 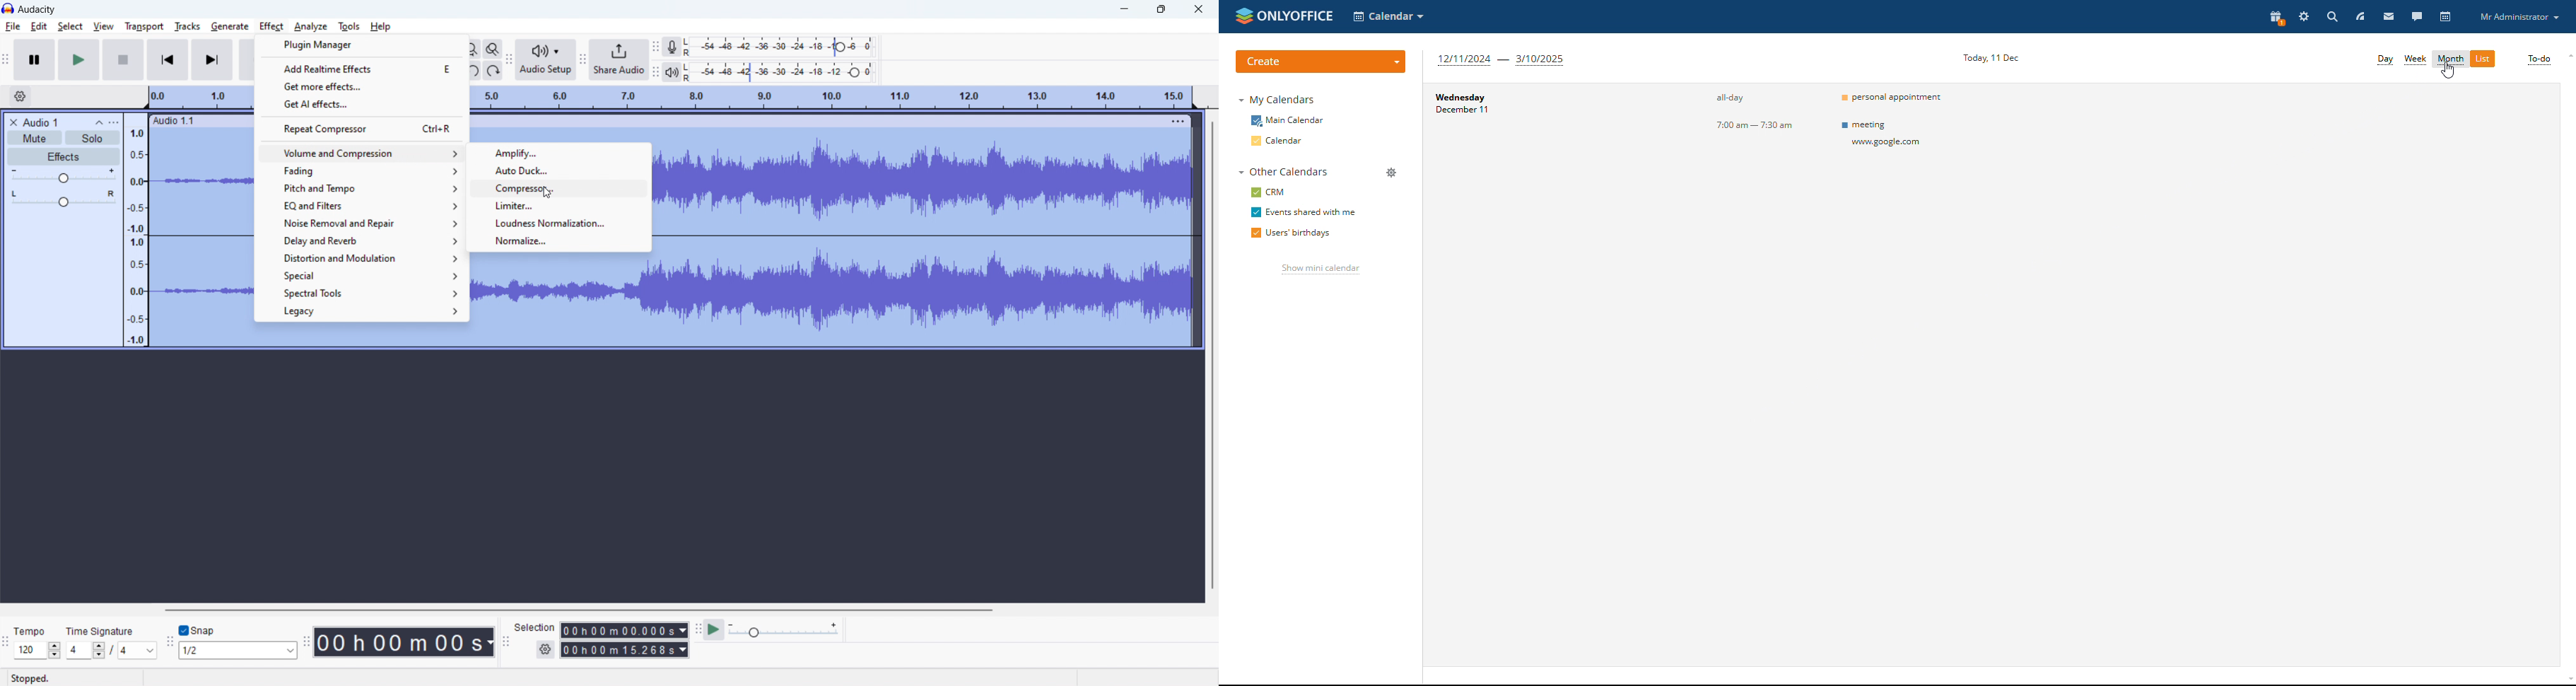 I want to click on recording meter toolbar, so click(x=656, y=47).